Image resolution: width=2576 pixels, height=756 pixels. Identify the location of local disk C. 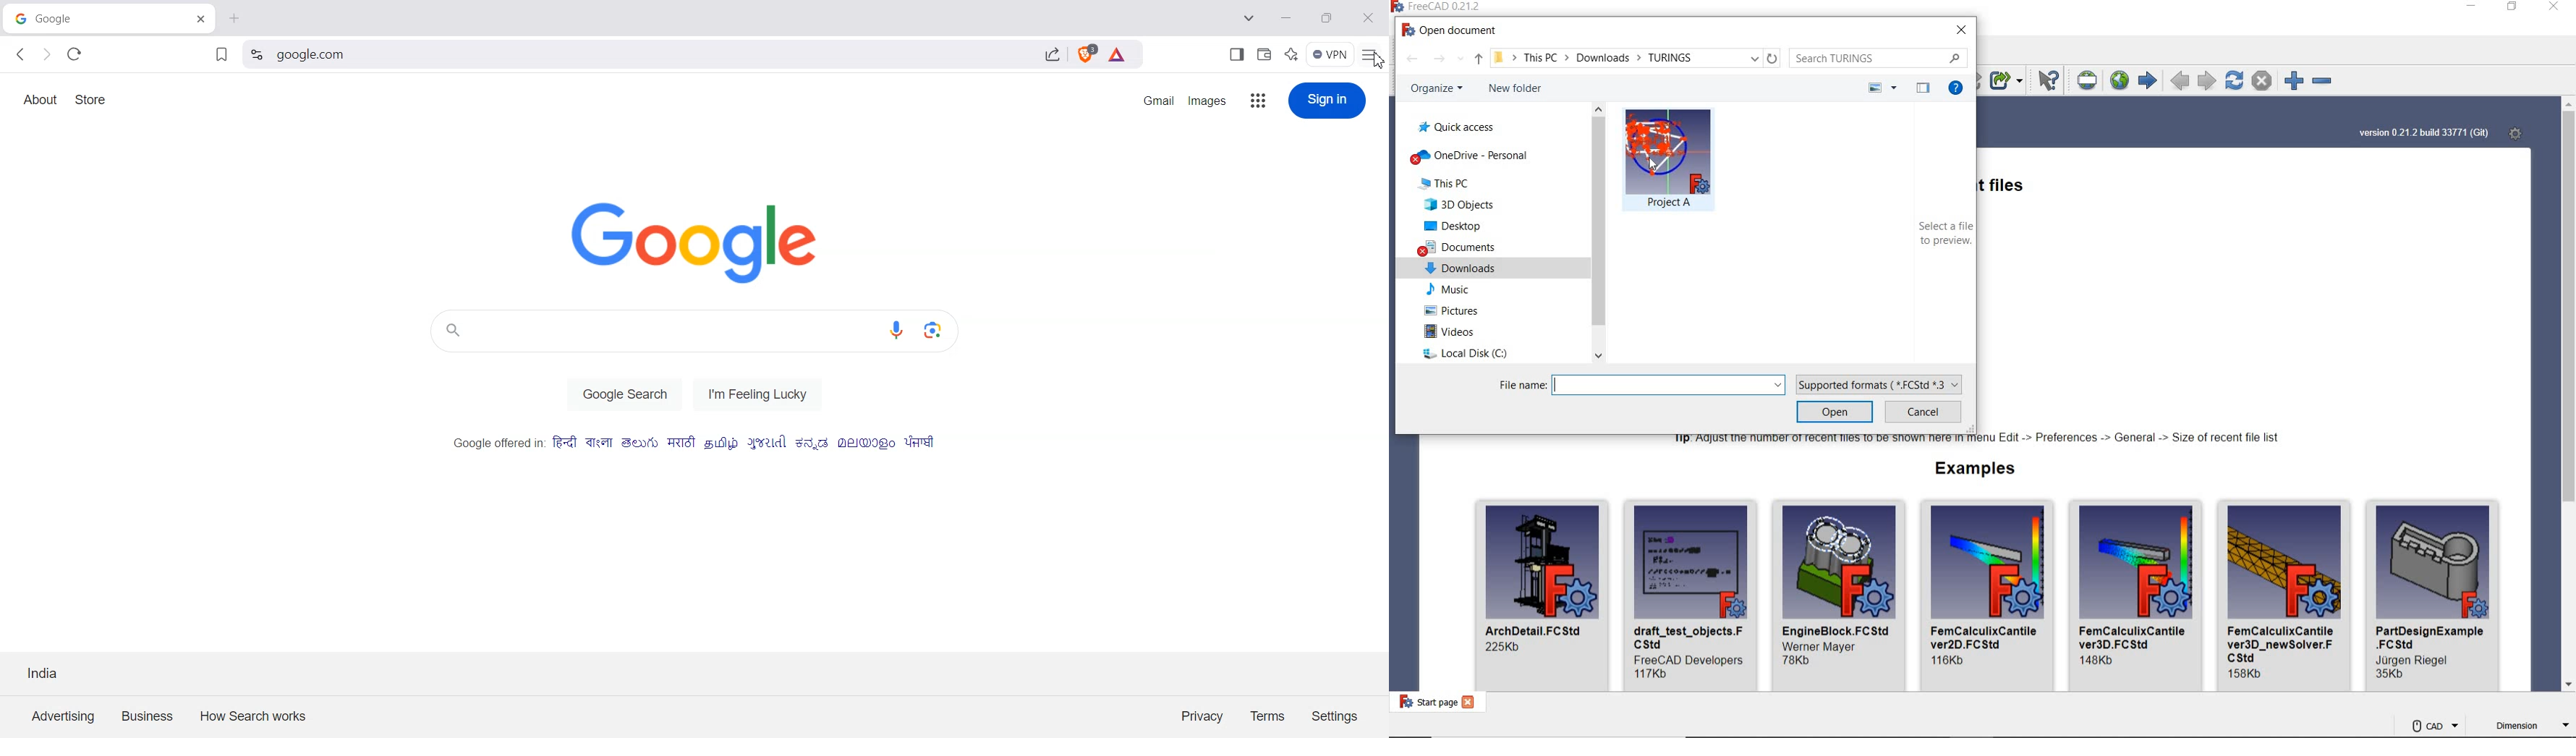
(1466, 351).